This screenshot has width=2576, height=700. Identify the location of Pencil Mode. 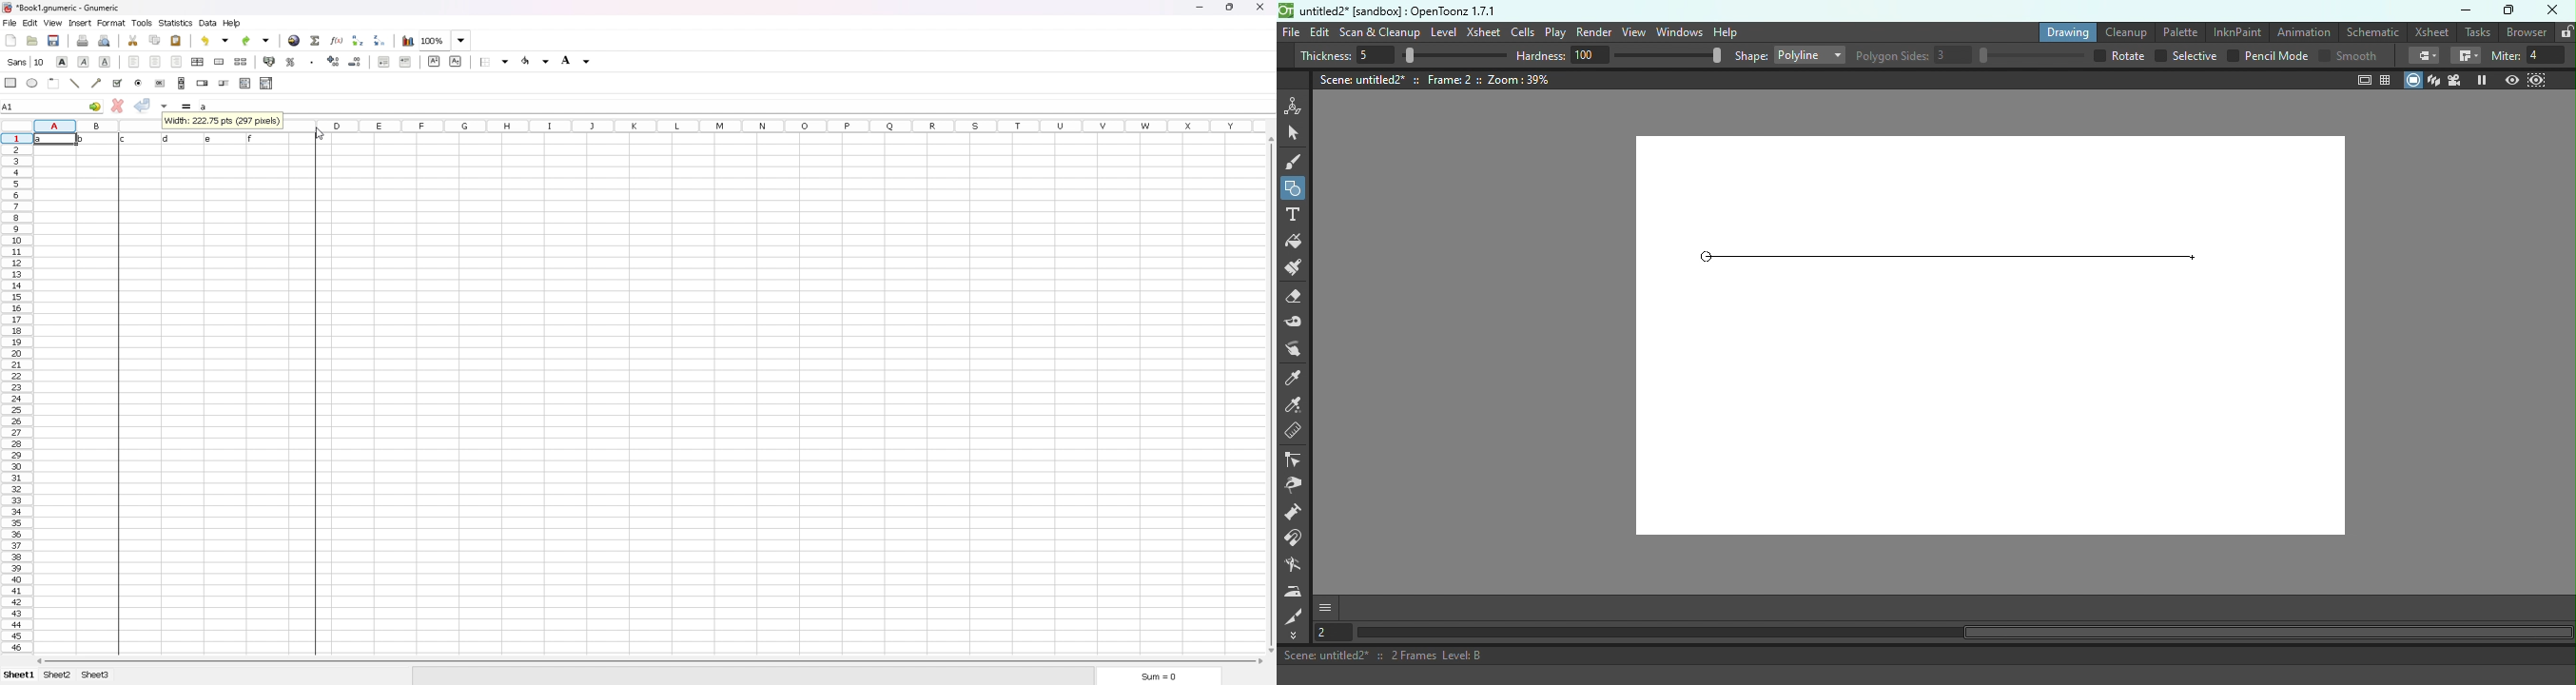
(2267, 57).